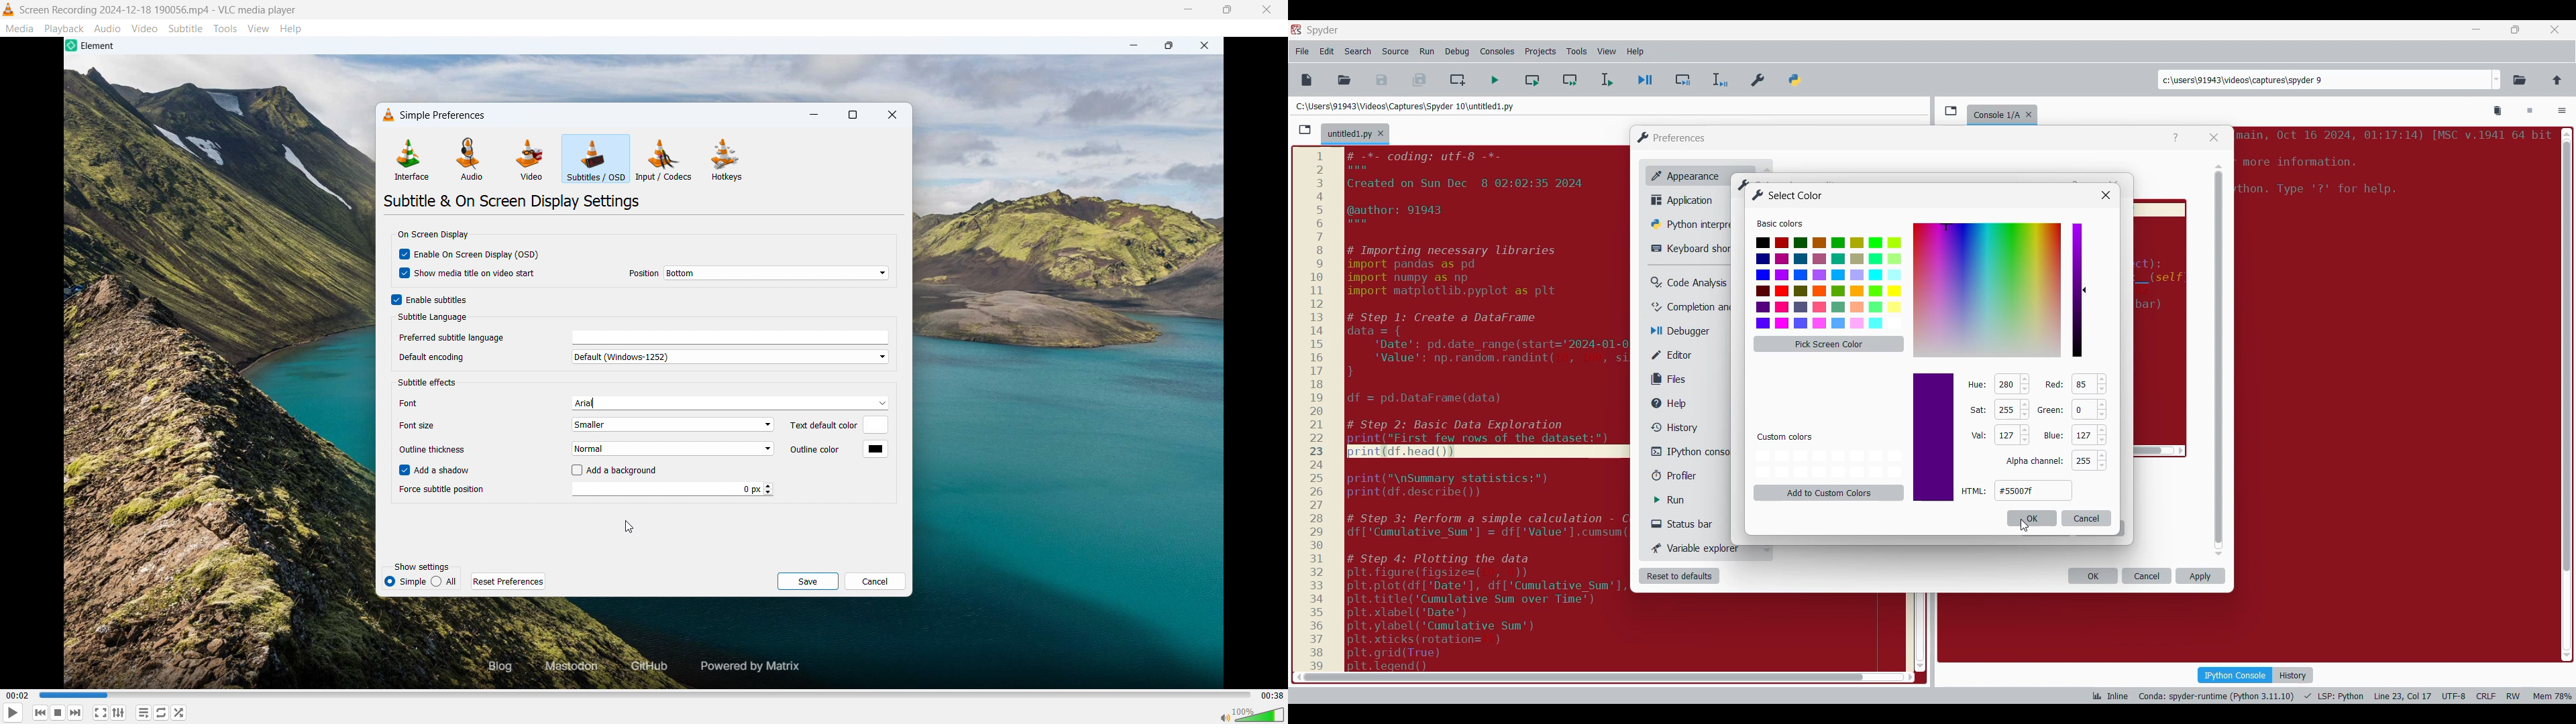 This screenshot has height=728, width=2576. I want to click on Add to custom colors, so click(1829, 493).